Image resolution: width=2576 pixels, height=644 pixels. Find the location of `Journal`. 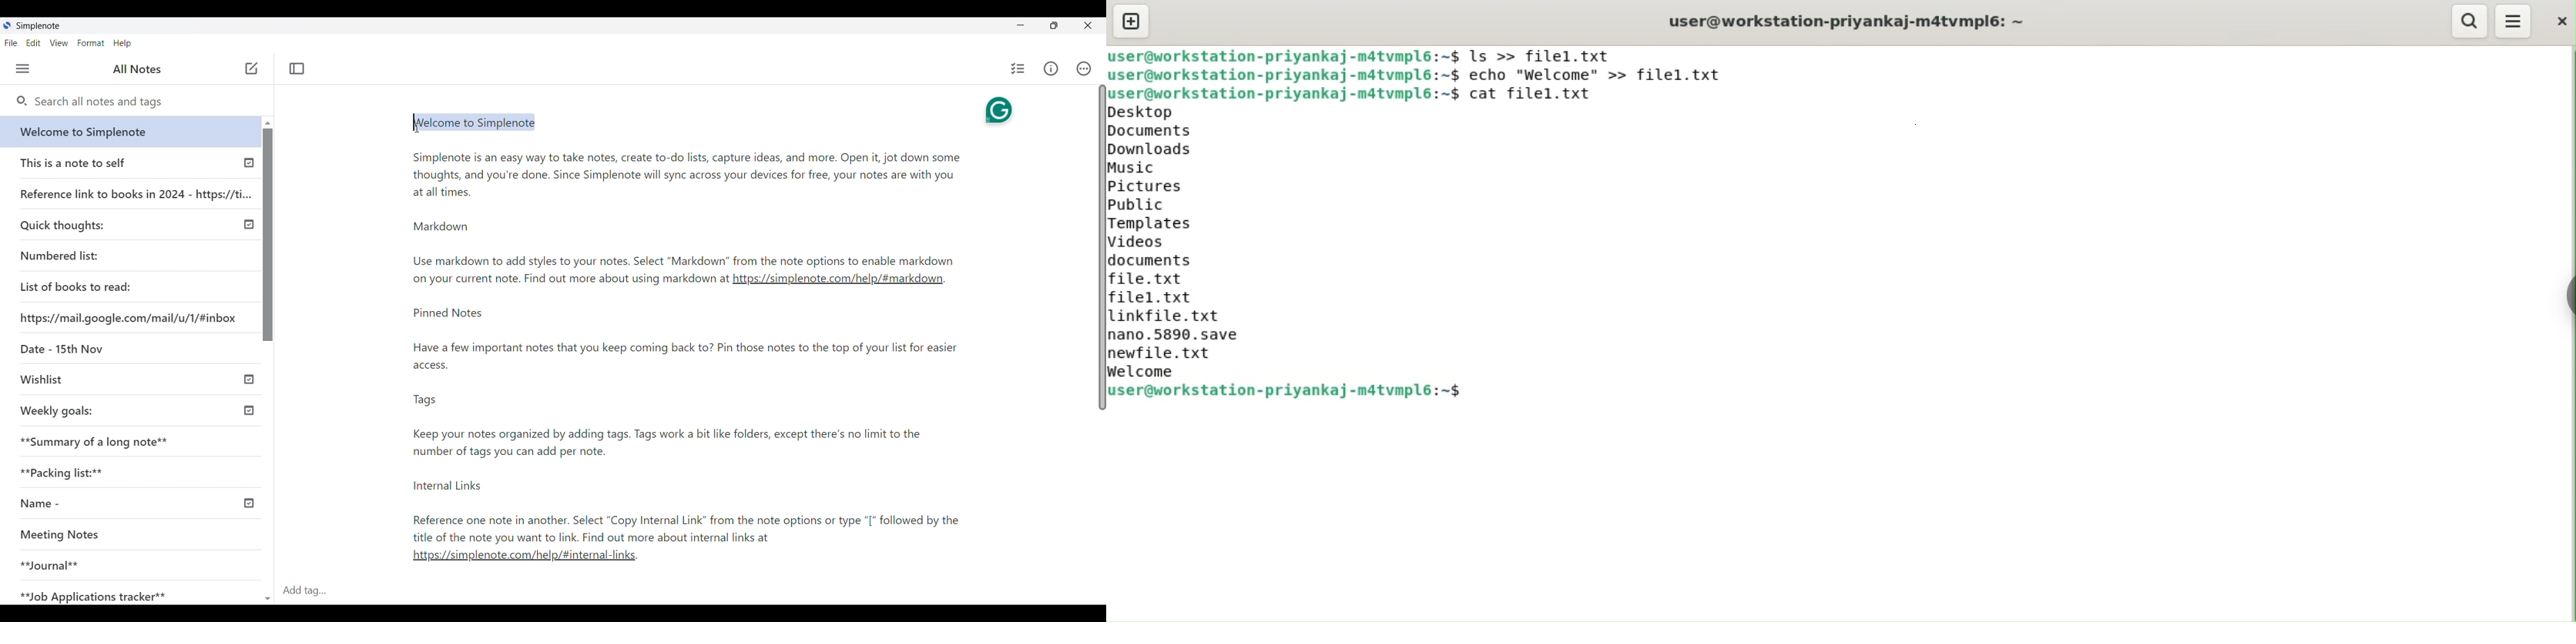

Journal is located at coordinates (50, 564).